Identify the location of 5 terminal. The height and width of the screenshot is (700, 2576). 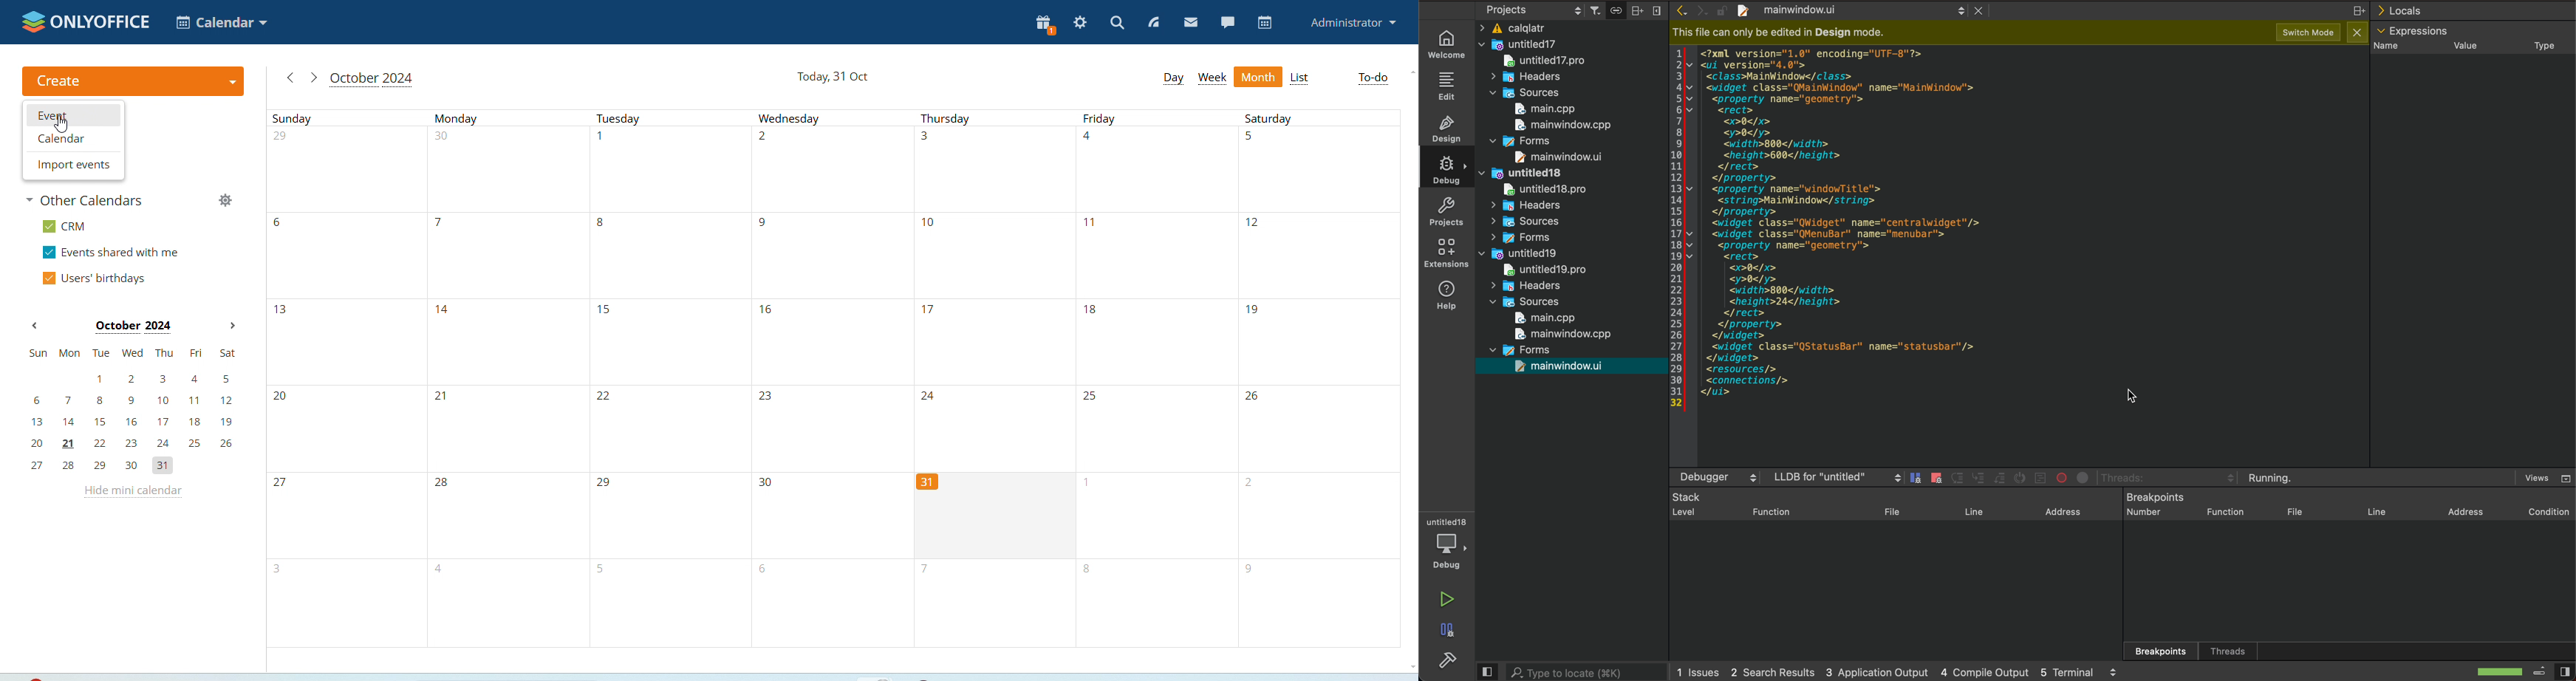
(2068, 669).